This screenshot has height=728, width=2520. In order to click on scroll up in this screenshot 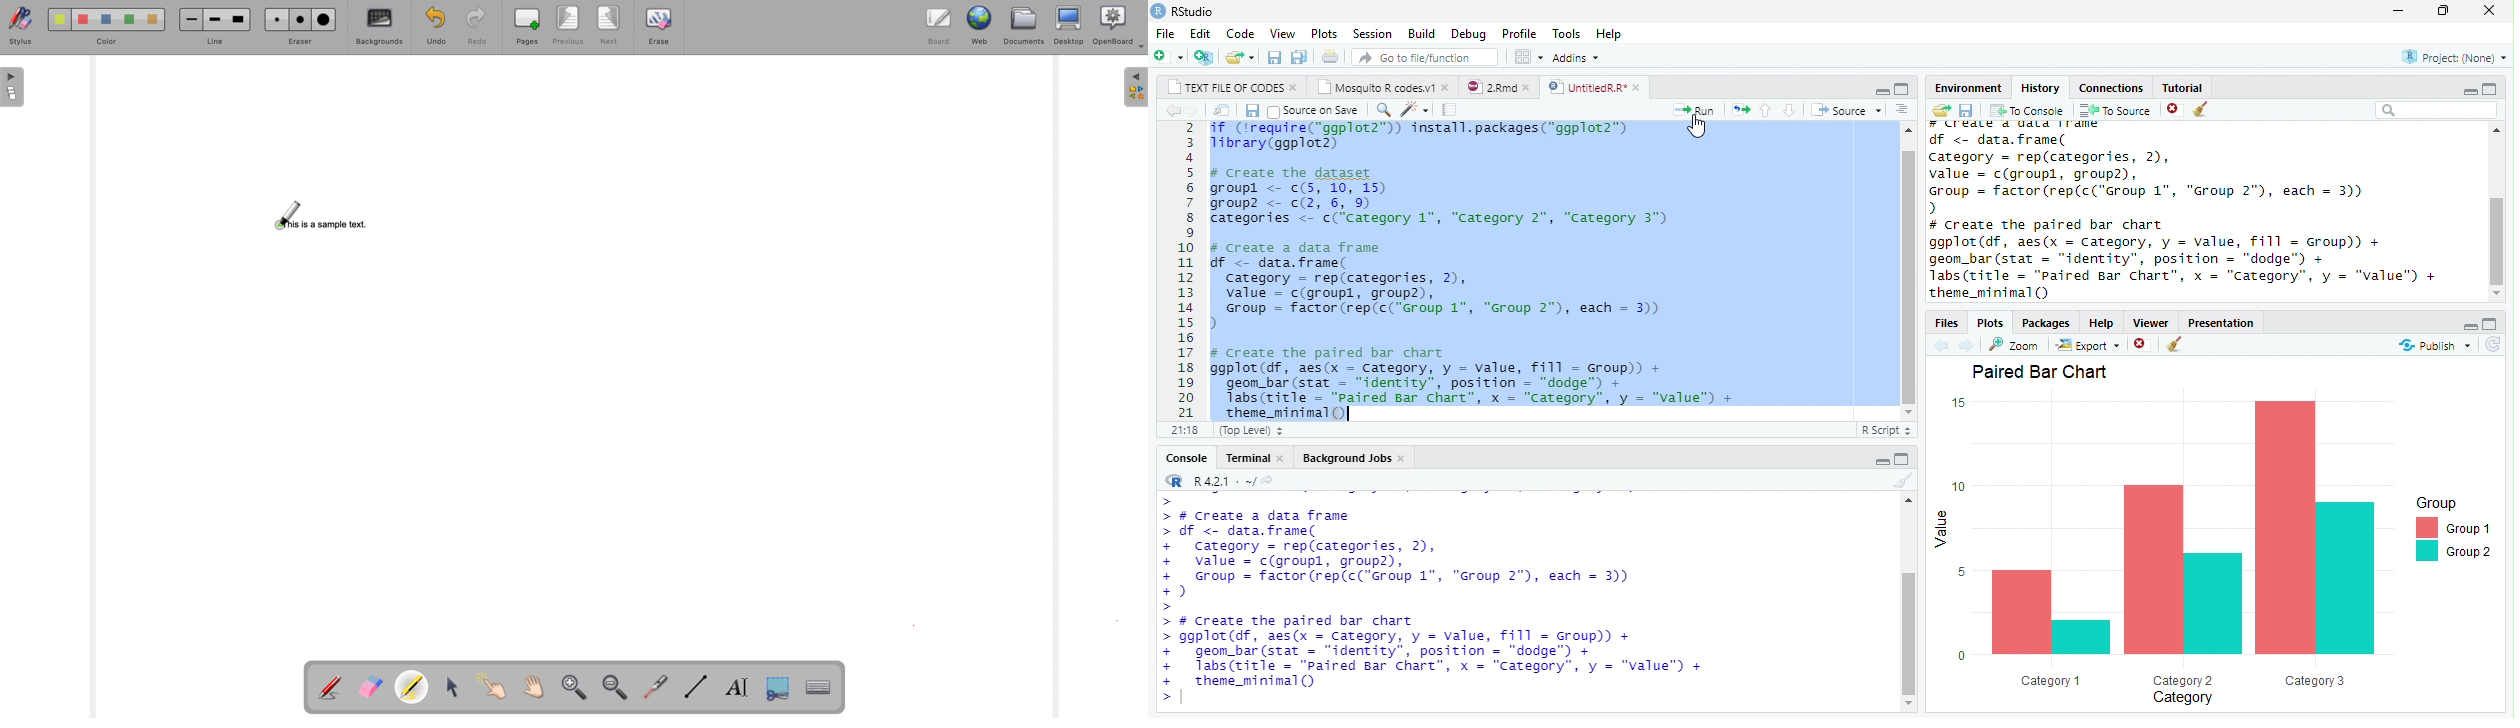, I will do `click(1910, 501)`.